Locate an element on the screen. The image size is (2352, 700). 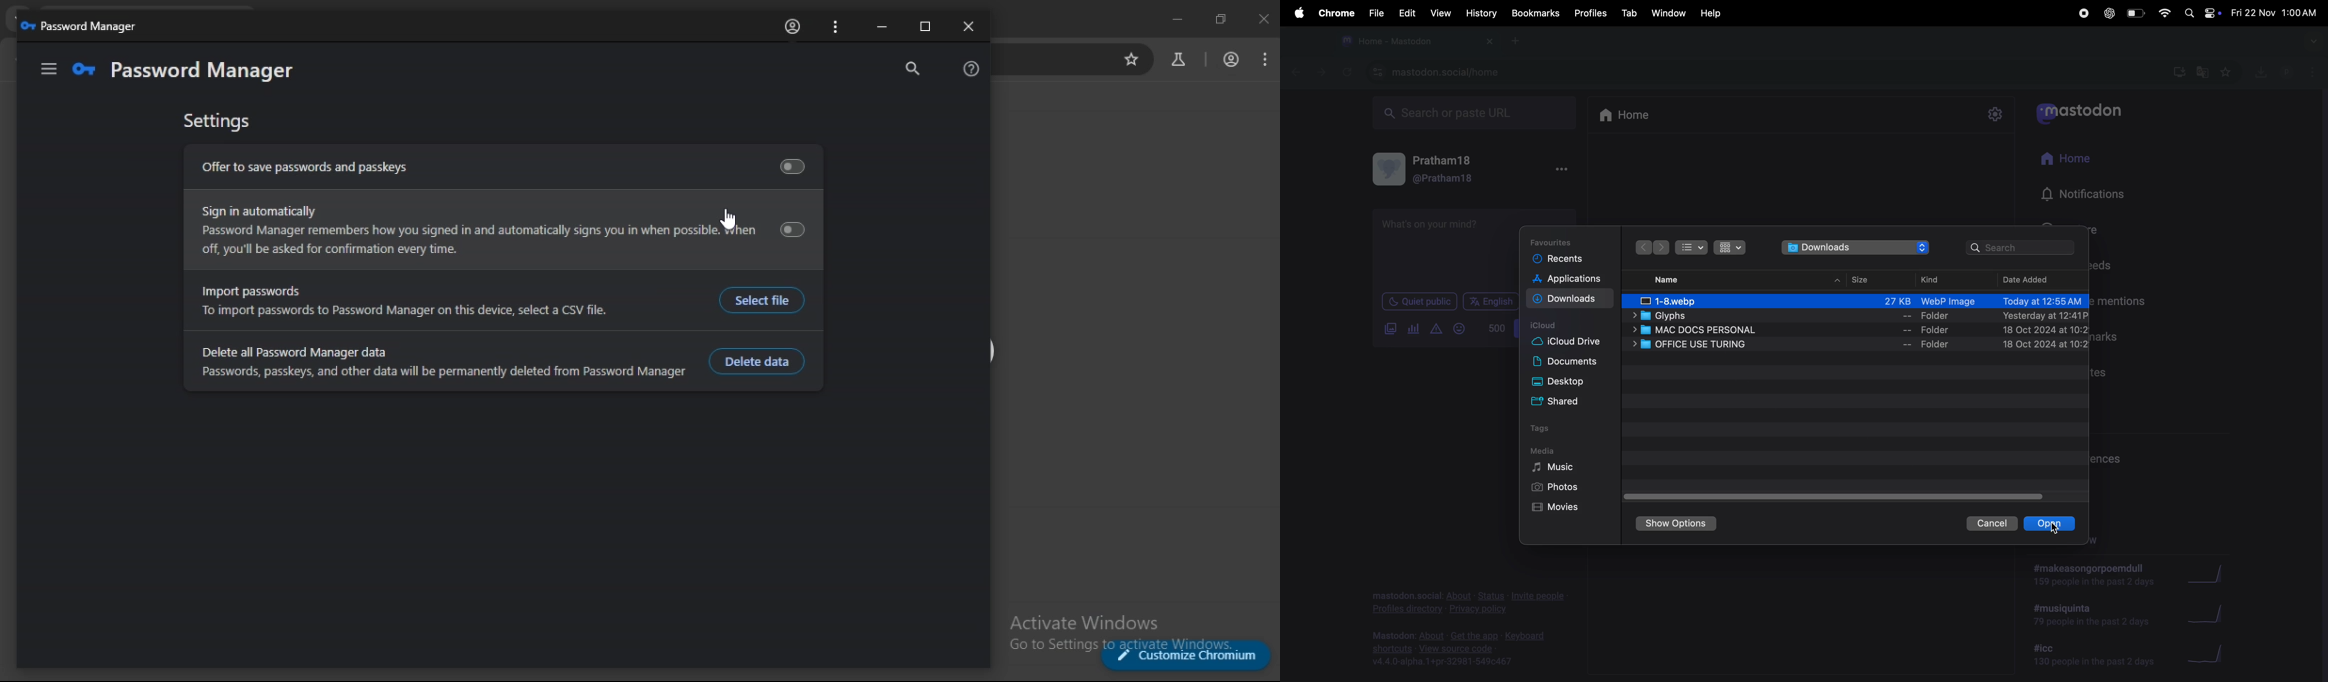
search labs is located at coordinates (1178, 59).